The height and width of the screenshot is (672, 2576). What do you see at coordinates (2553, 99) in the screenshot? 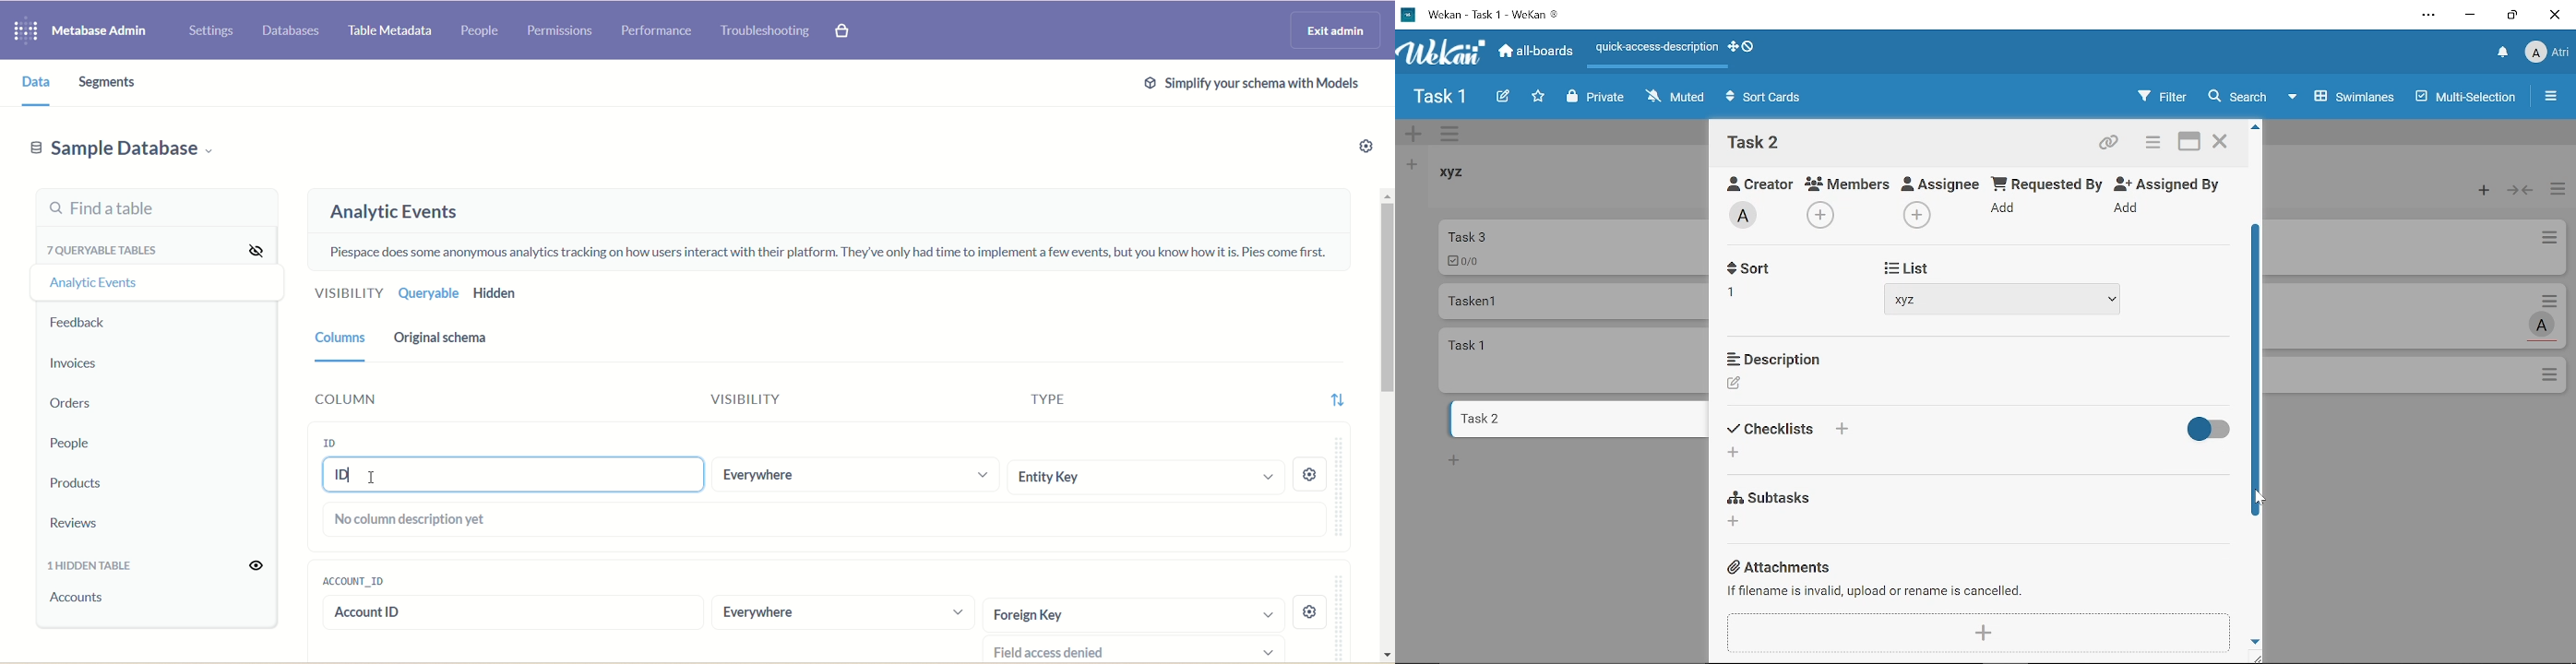
I see `Open/close sidebar` at bounding box center [2553, 99].